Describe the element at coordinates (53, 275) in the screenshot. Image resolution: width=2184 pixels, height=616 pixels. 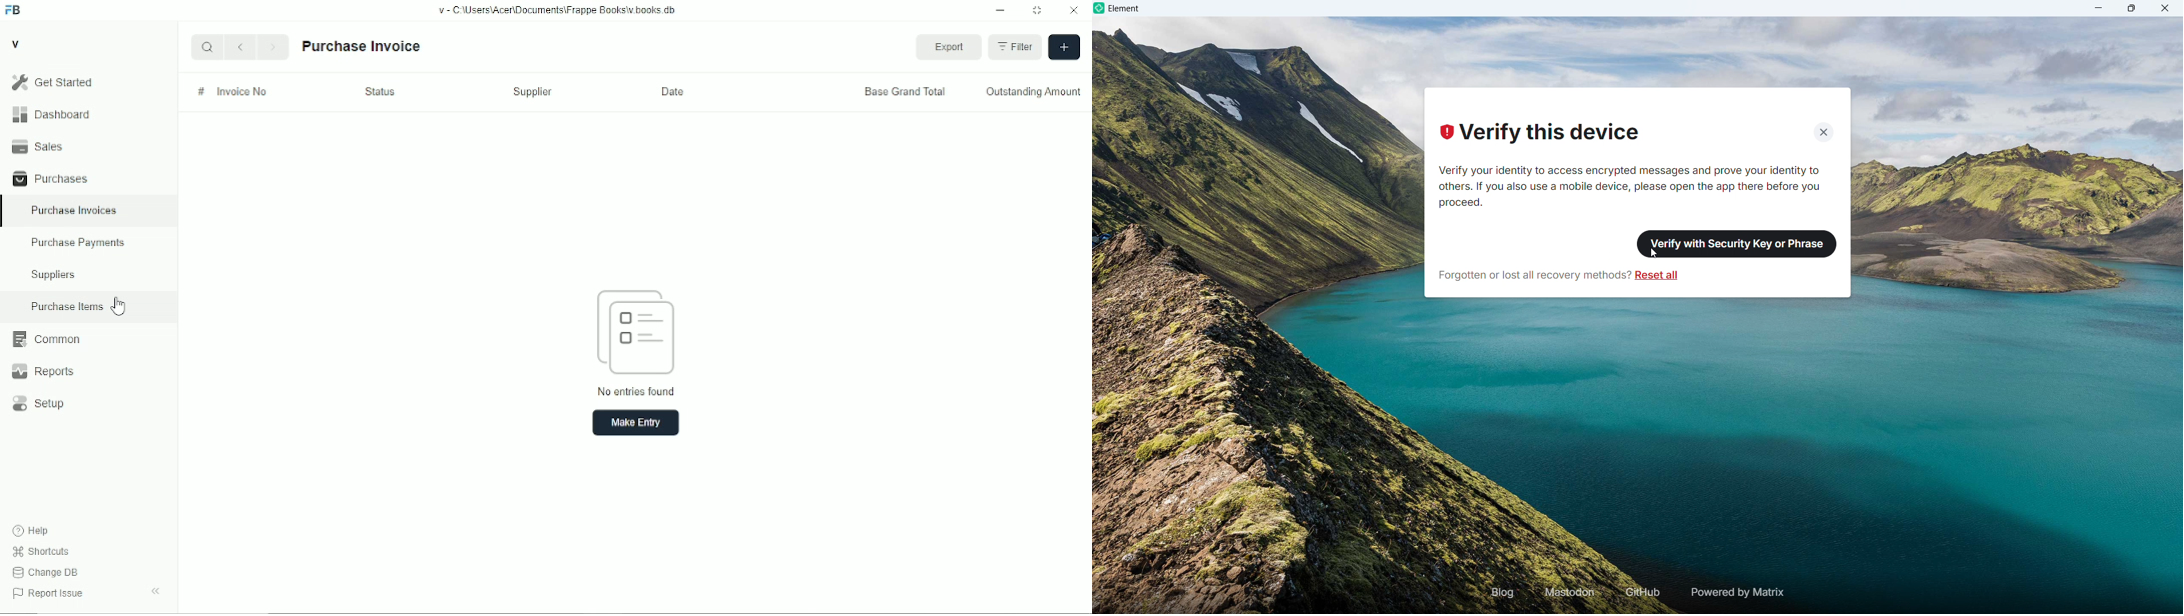
I see `suppliers` at that location.